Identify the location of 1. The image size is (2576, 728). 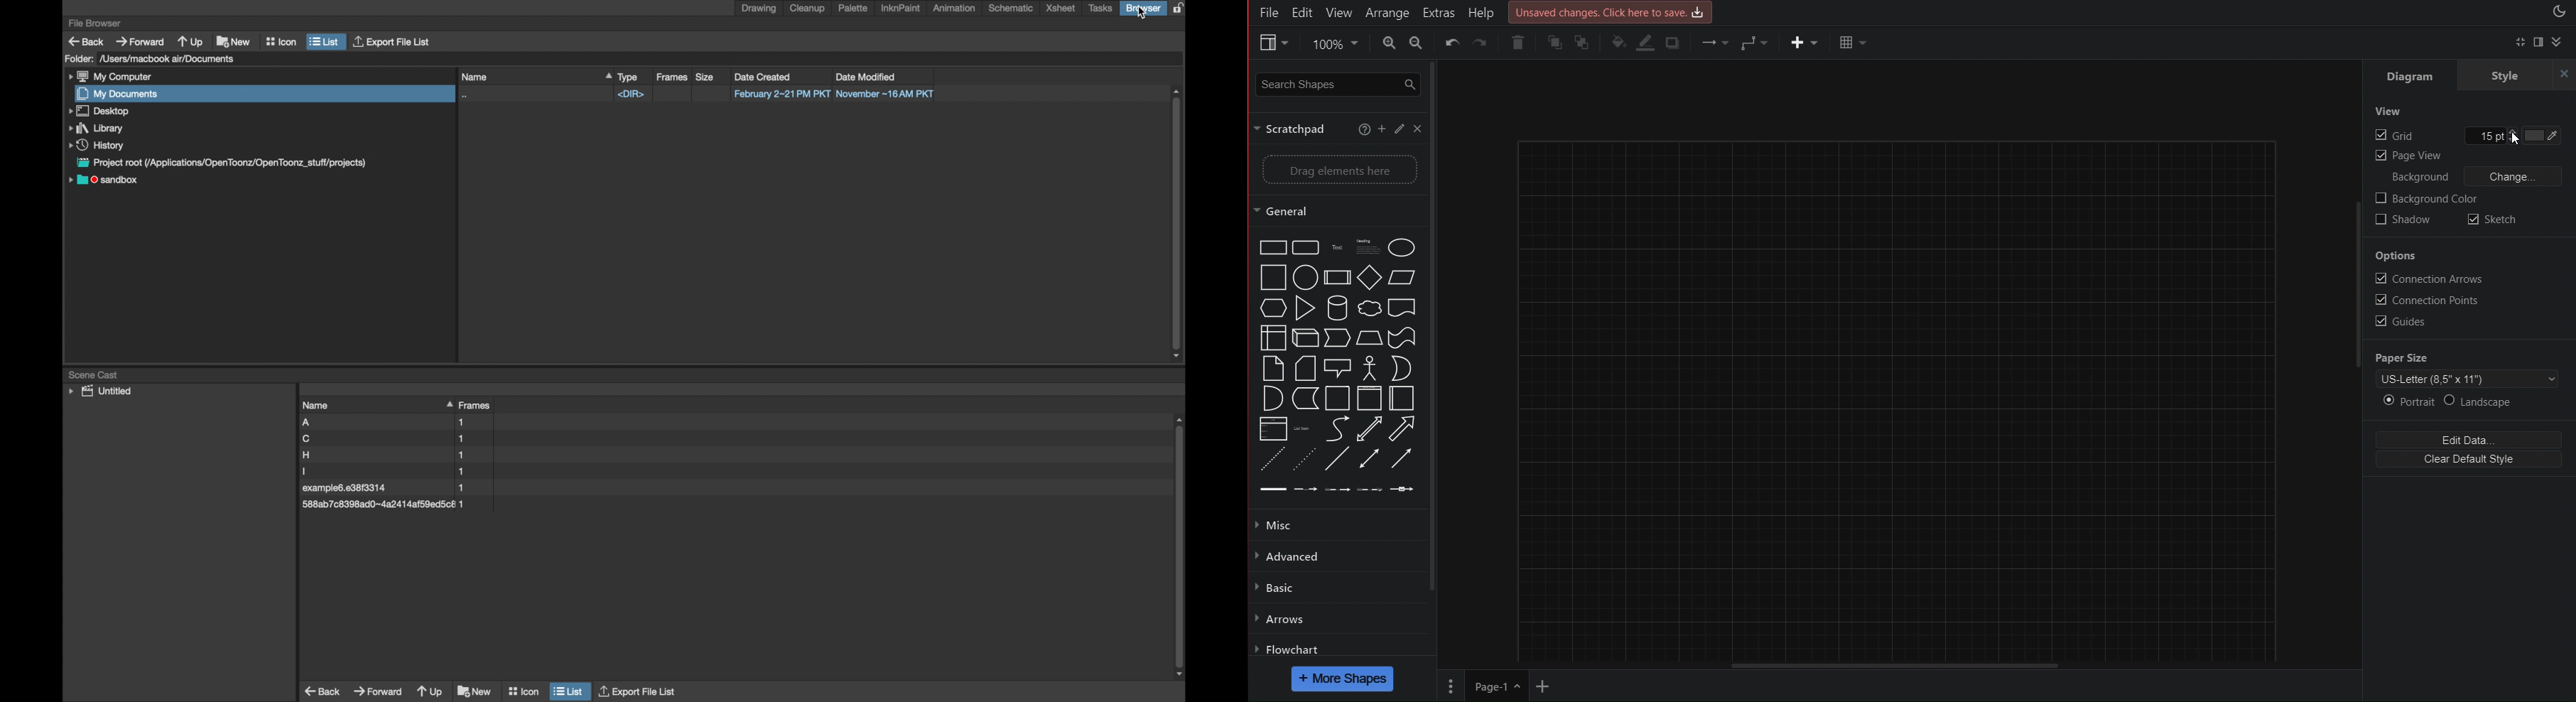
(472, 422).